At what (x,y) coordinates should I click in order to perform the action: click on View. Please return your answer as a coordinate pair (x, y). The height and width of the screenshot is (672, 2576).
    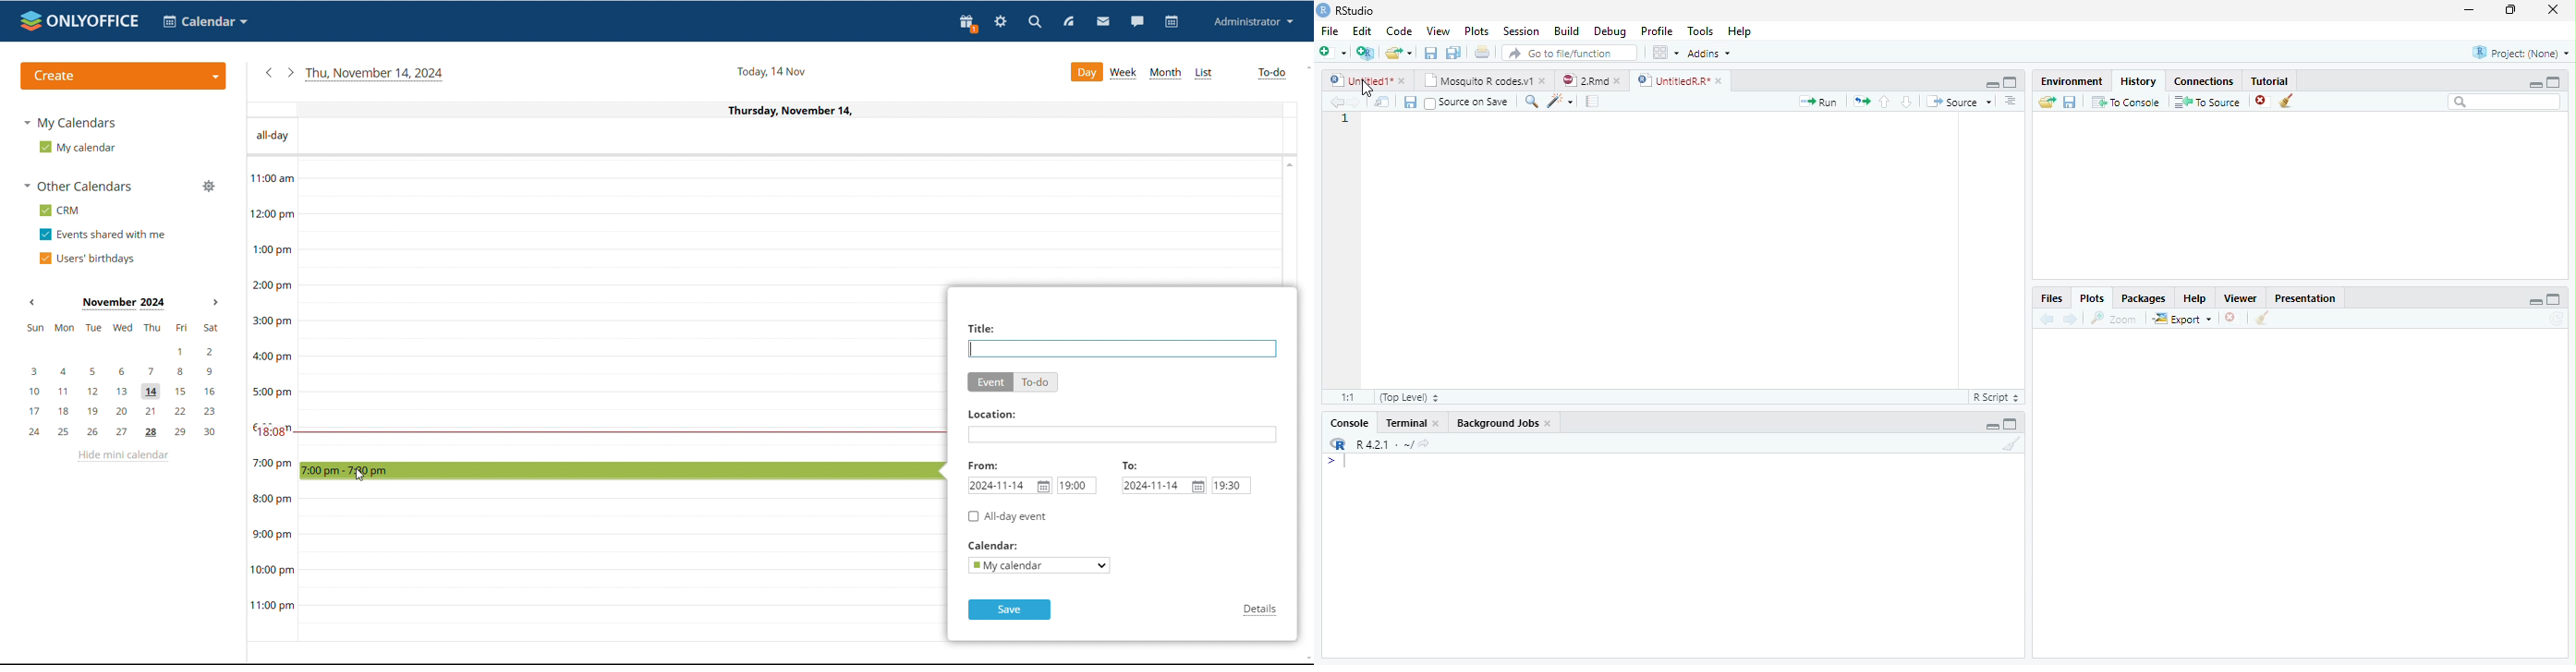
    Looking at the image, I should click on (1438, 30).